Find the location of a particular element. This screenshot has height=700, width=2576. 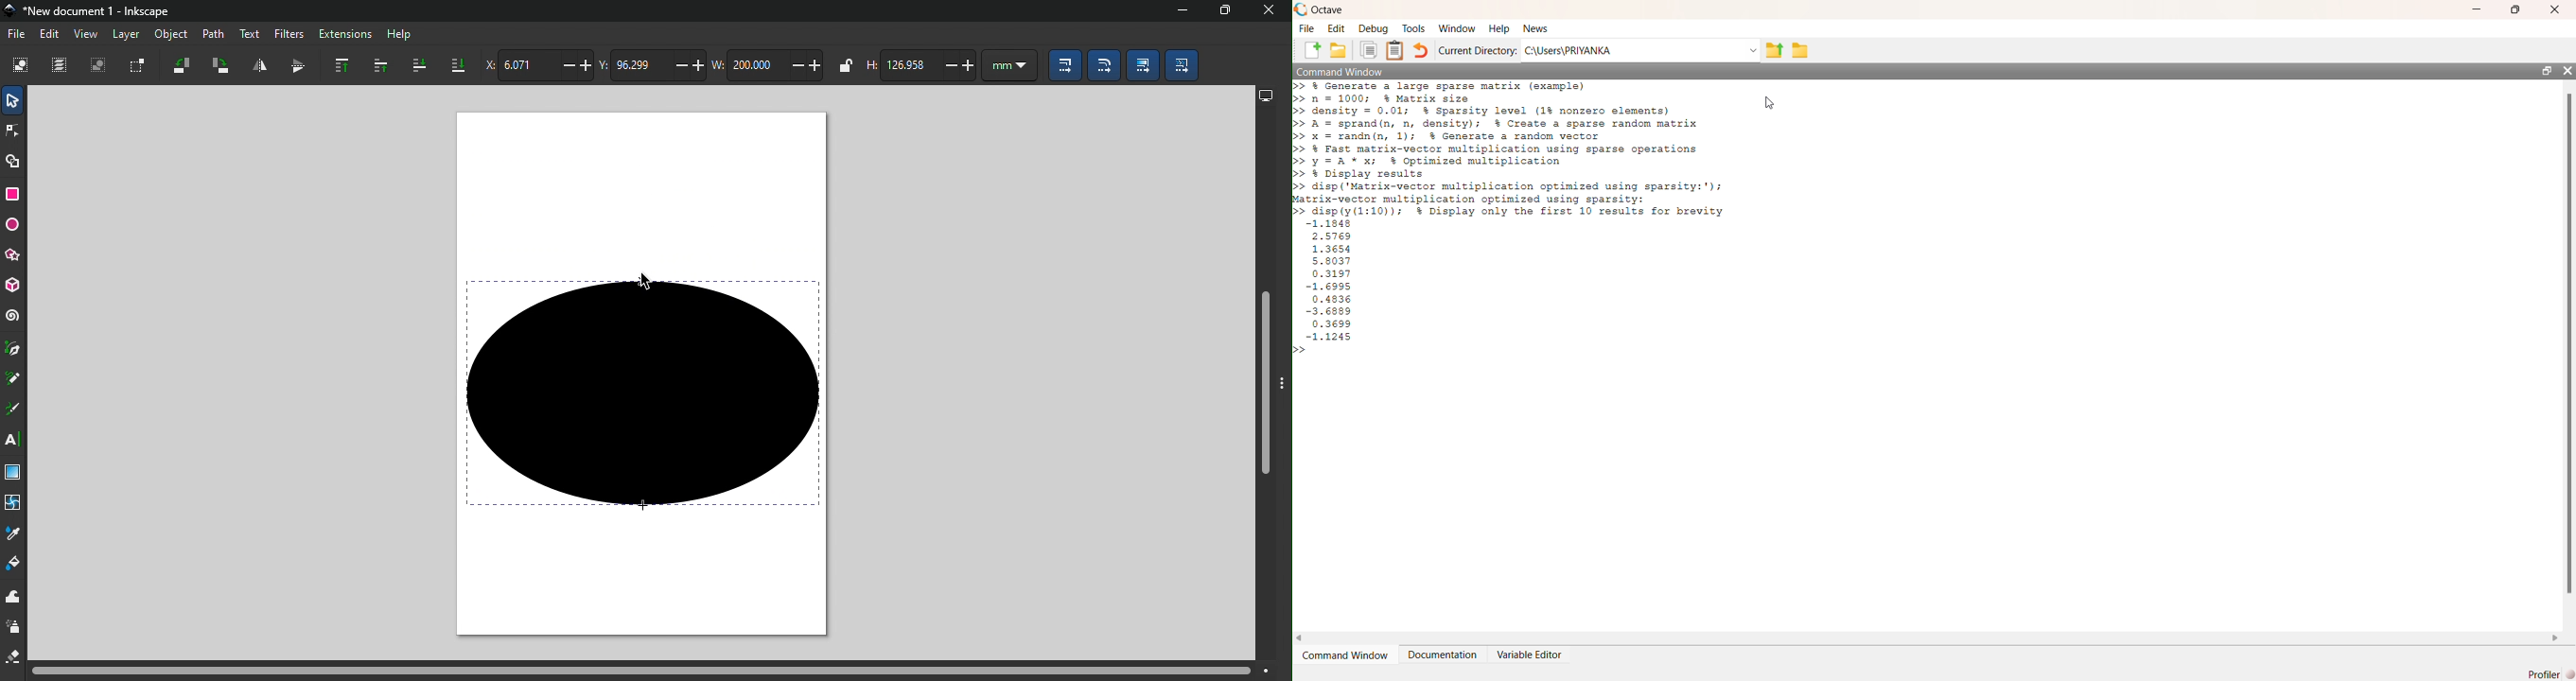

Move gradients (in fill or stroke) along with the objects is located at coordinates (1144, 66).